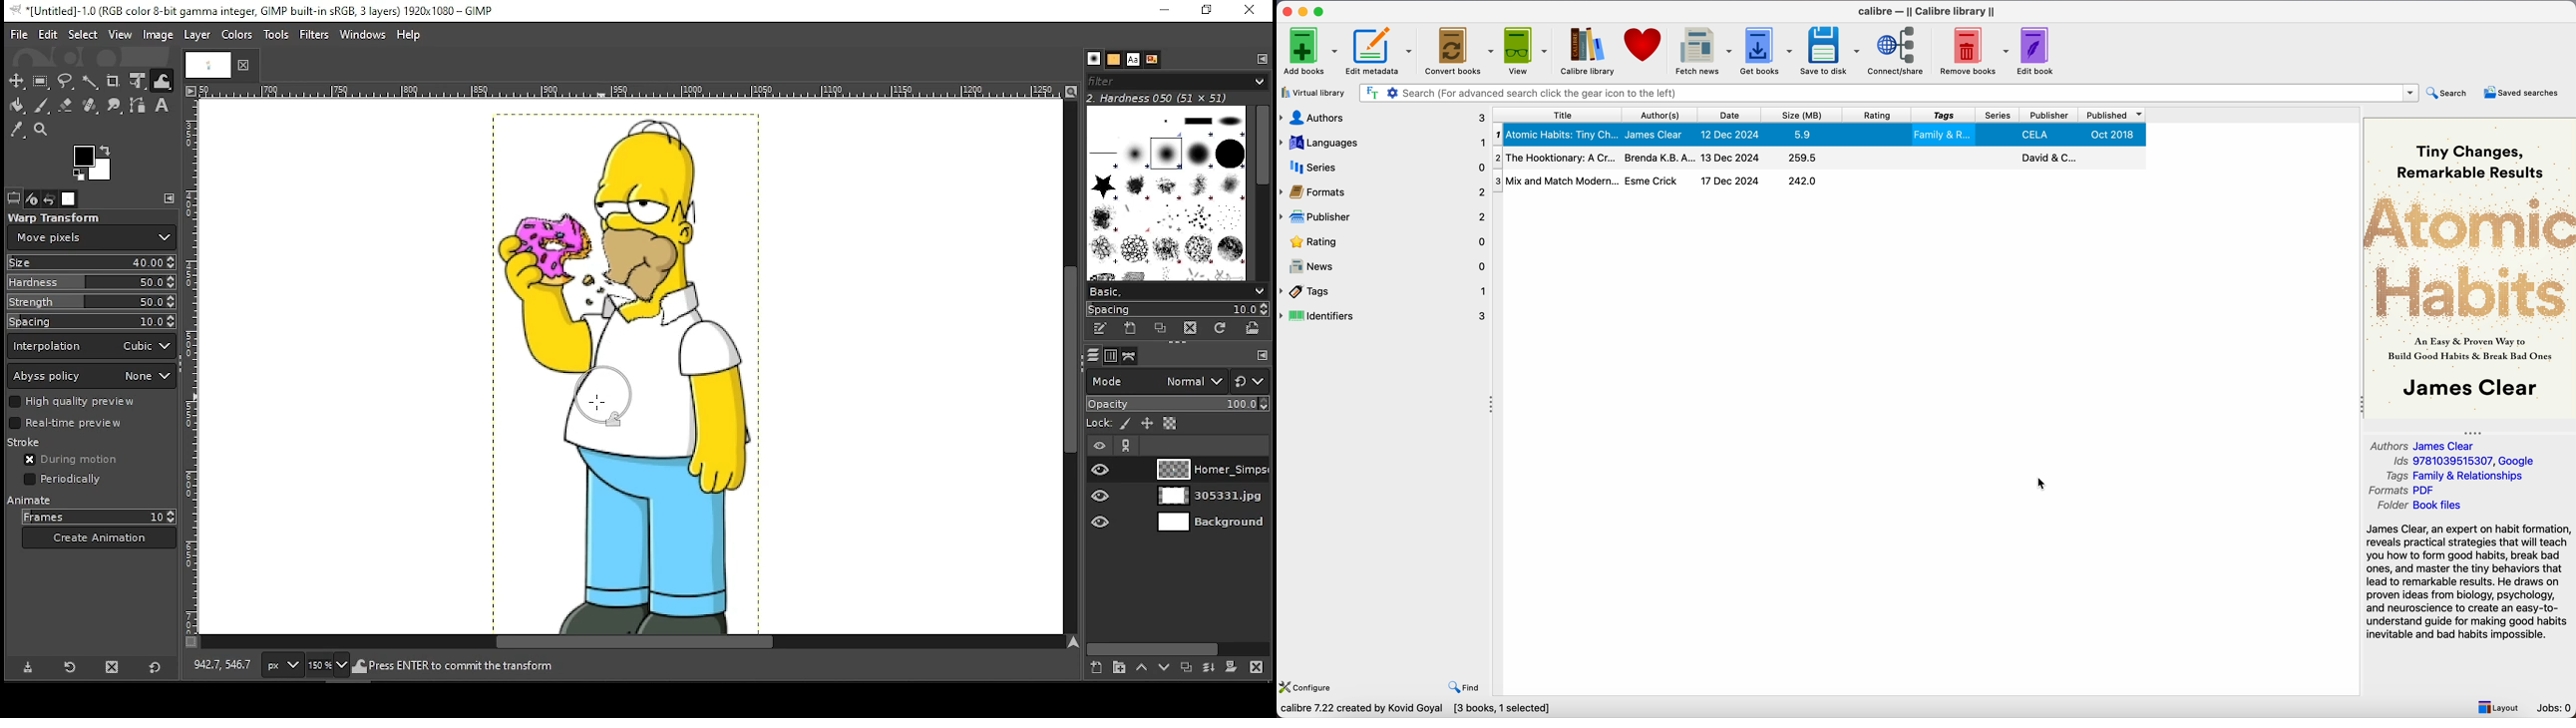  Describe the element at coordinates (33, 199) in the screenshot. I see `device status` at that location.